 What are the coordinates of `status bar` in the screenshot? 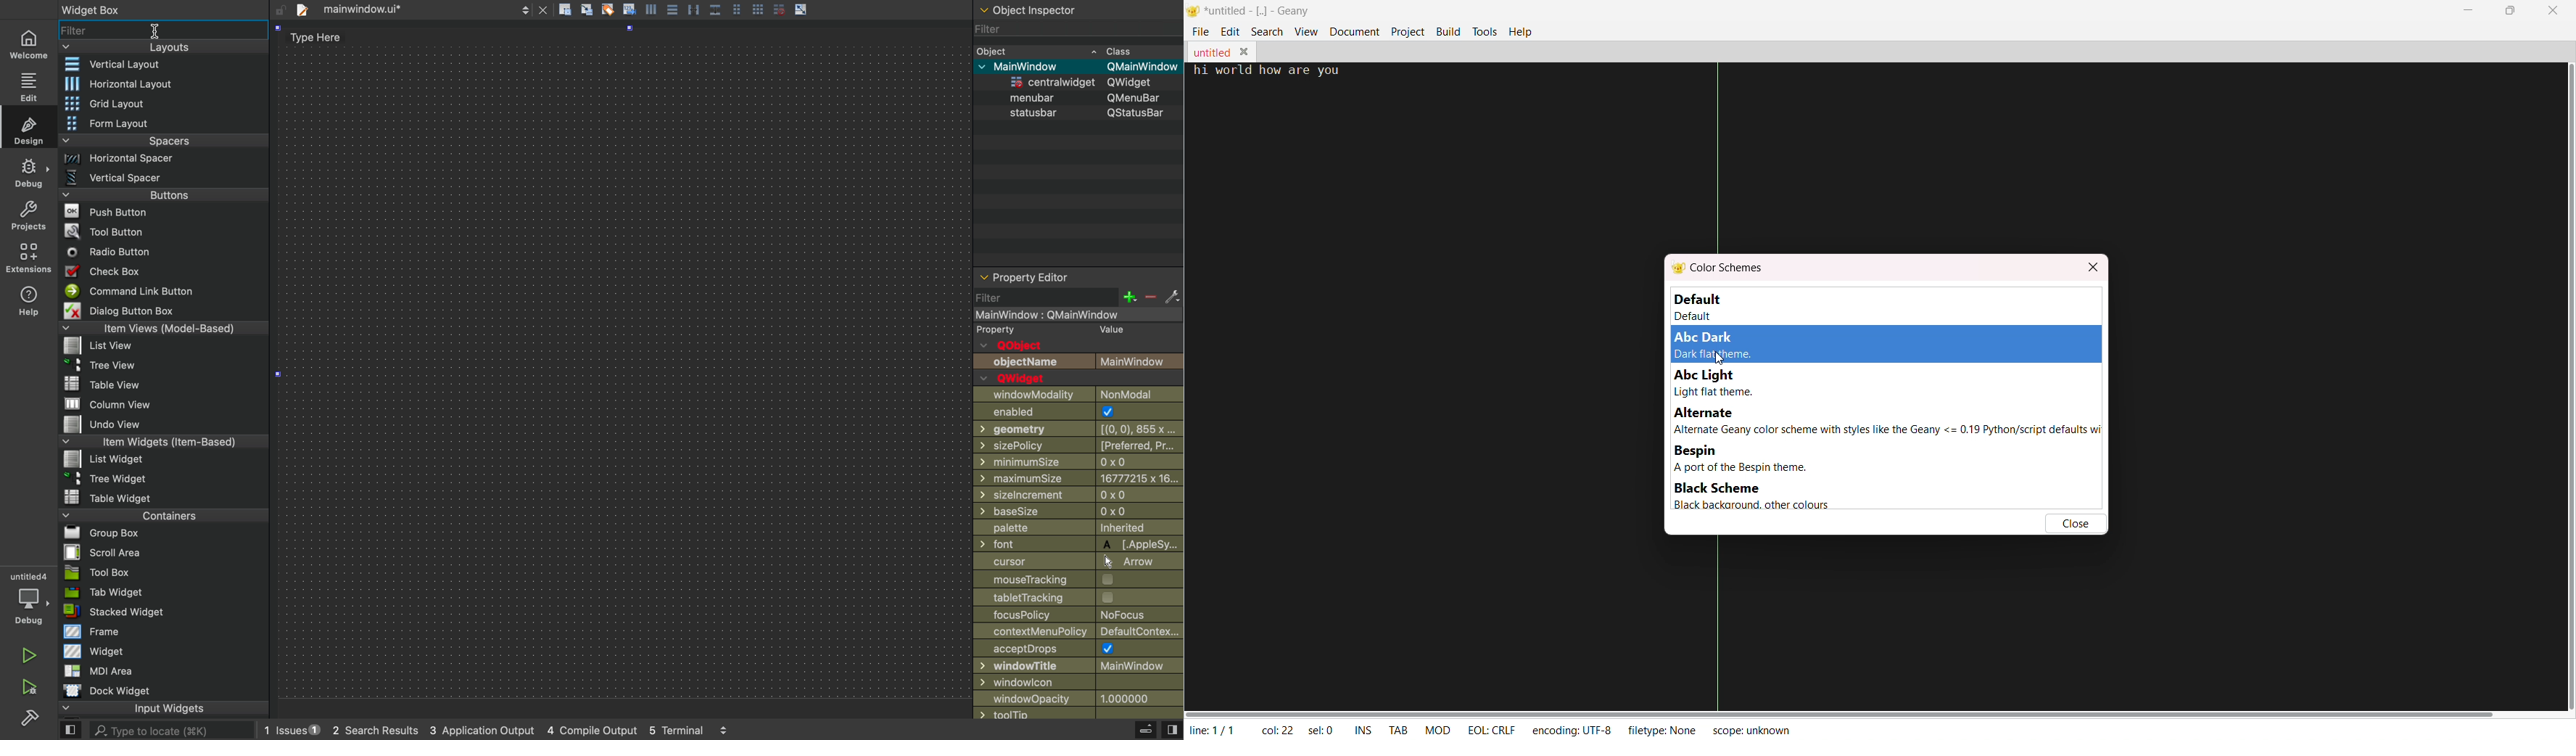 It's located at (1079, 113).